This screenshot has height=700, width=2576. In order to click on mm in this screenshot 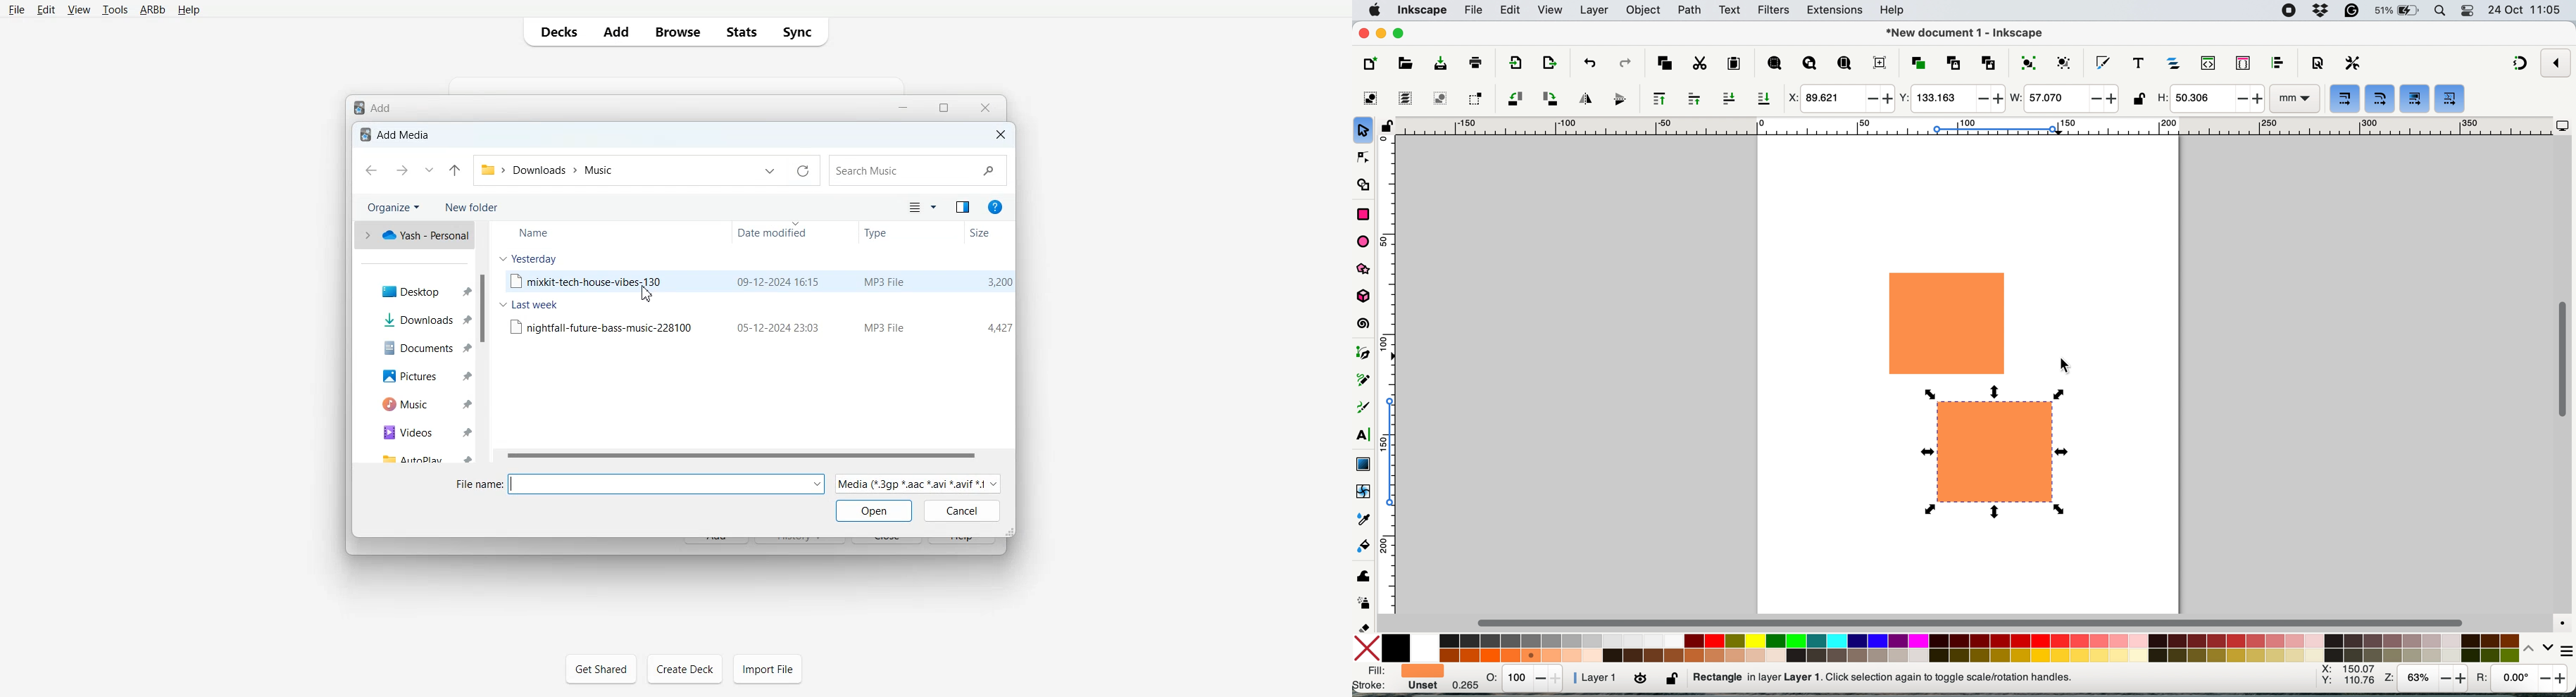, I will do `click(2294, 99)`.